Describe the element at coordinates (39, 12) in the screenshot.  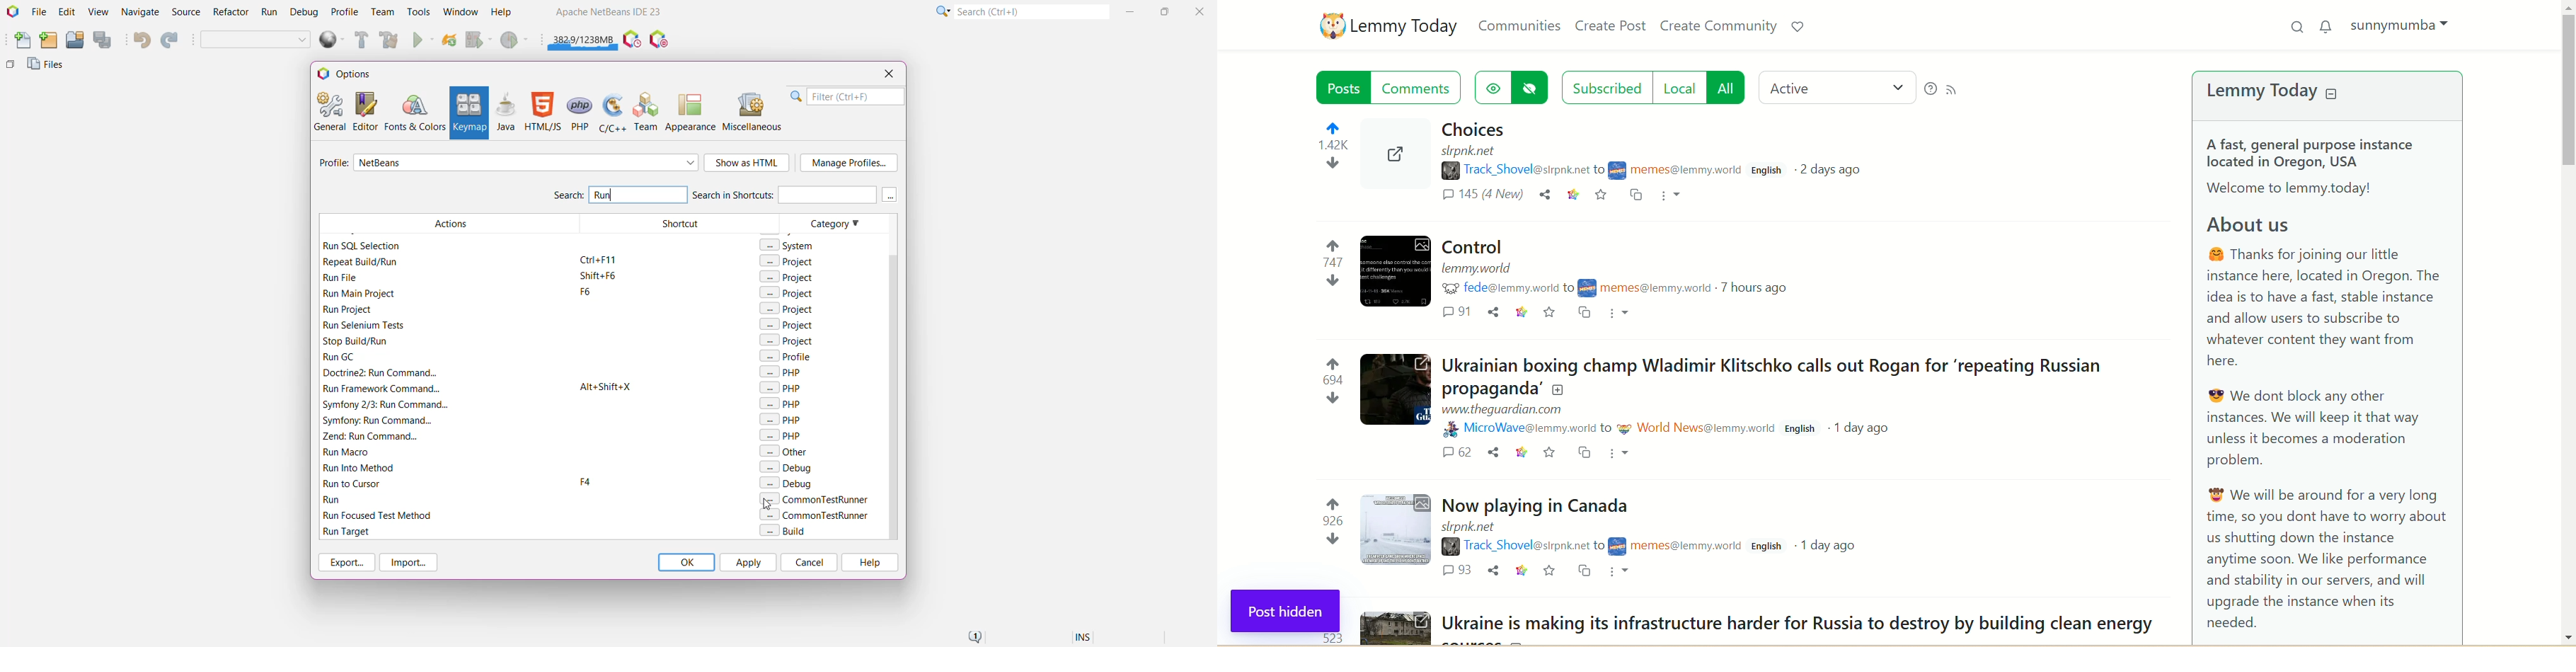
I see `File` at that location.